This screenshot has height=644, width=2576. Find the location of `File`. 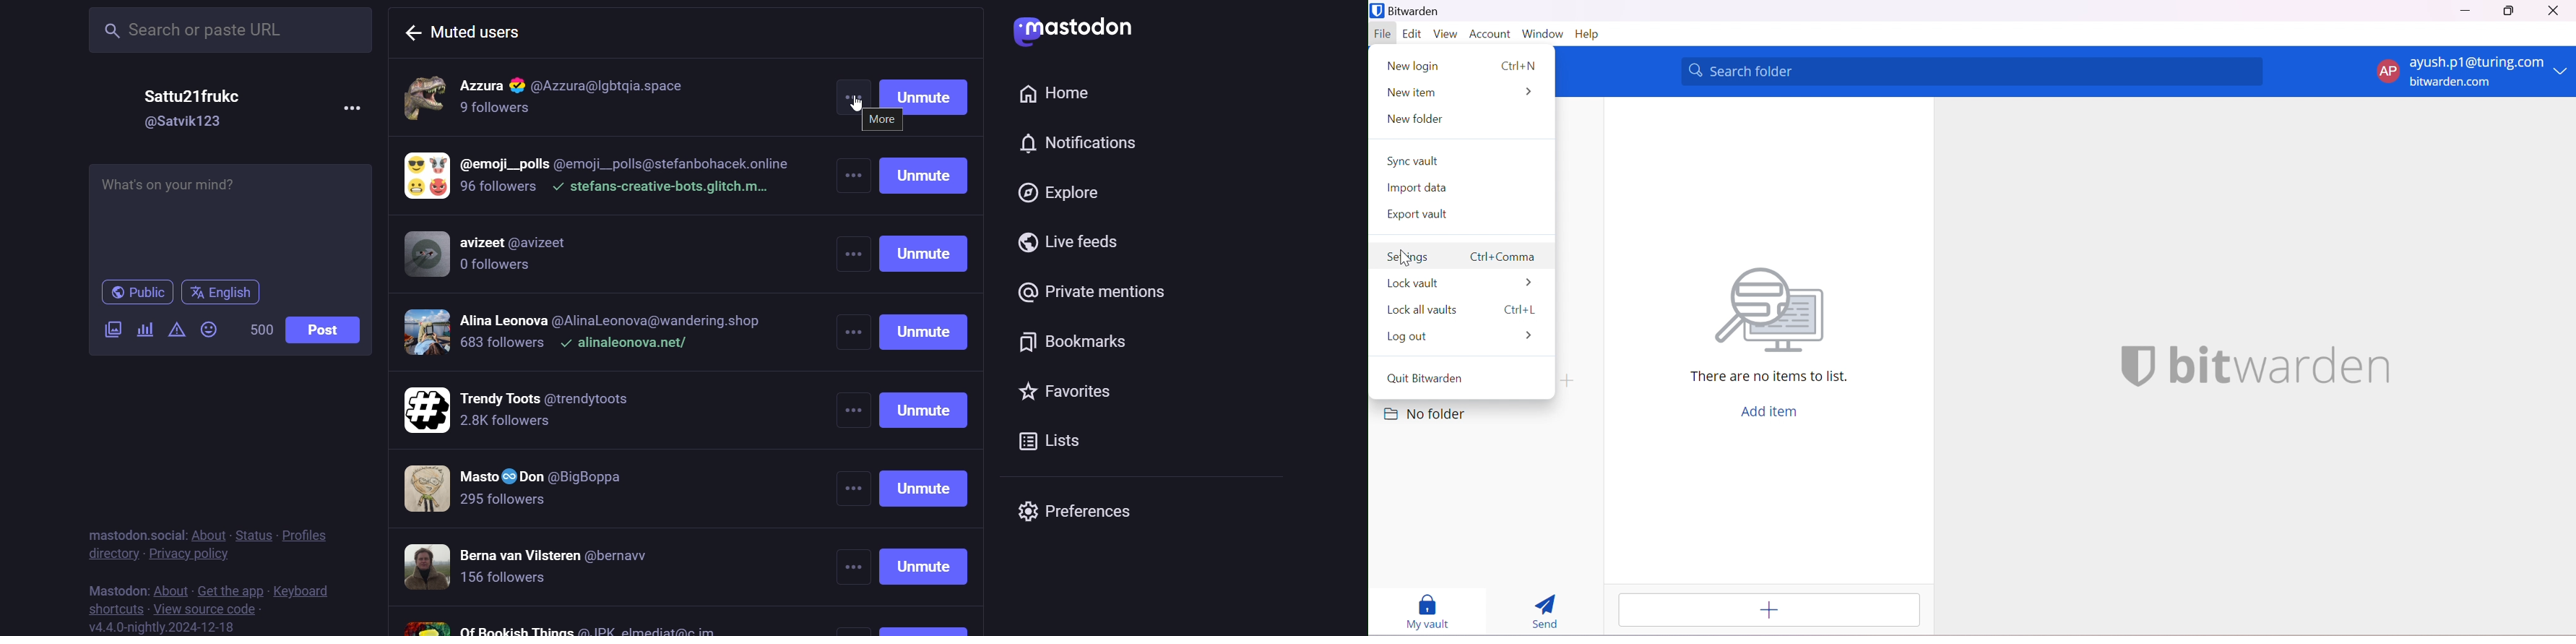

File is located at coordinates (1382, 36).